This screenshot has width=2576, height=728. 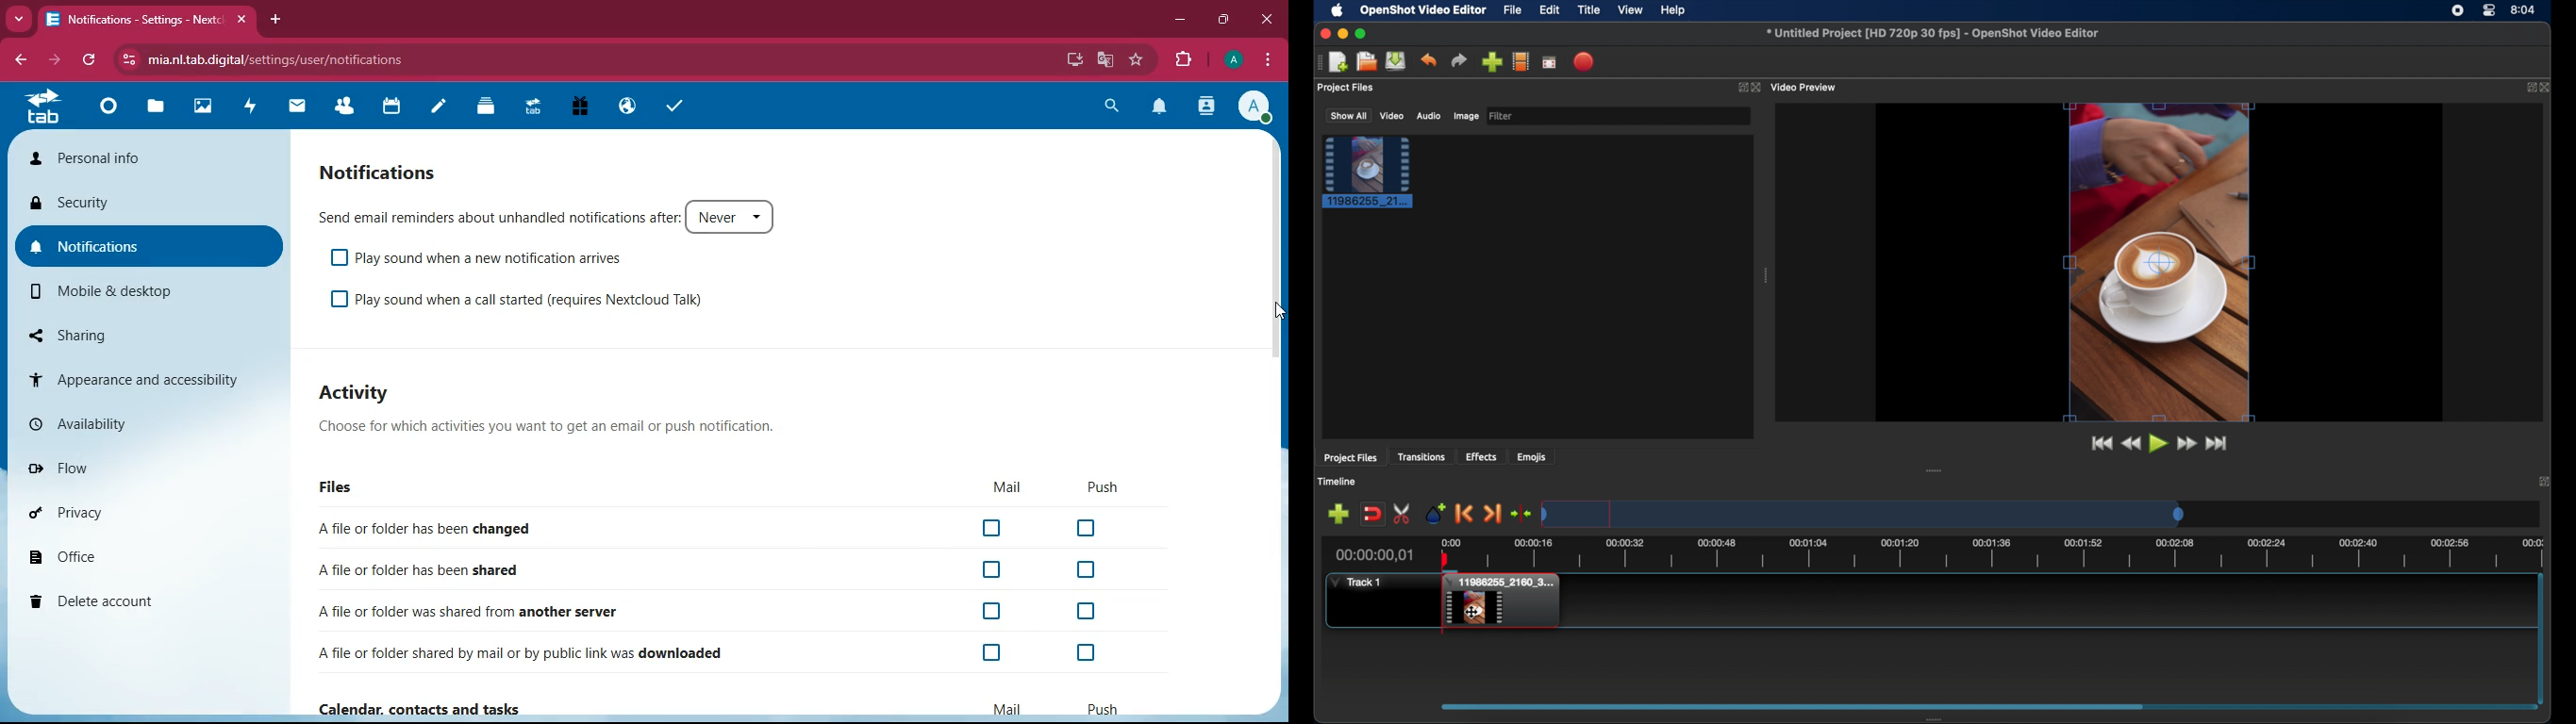 I want to click on sharing, so click(x=152, y=335).